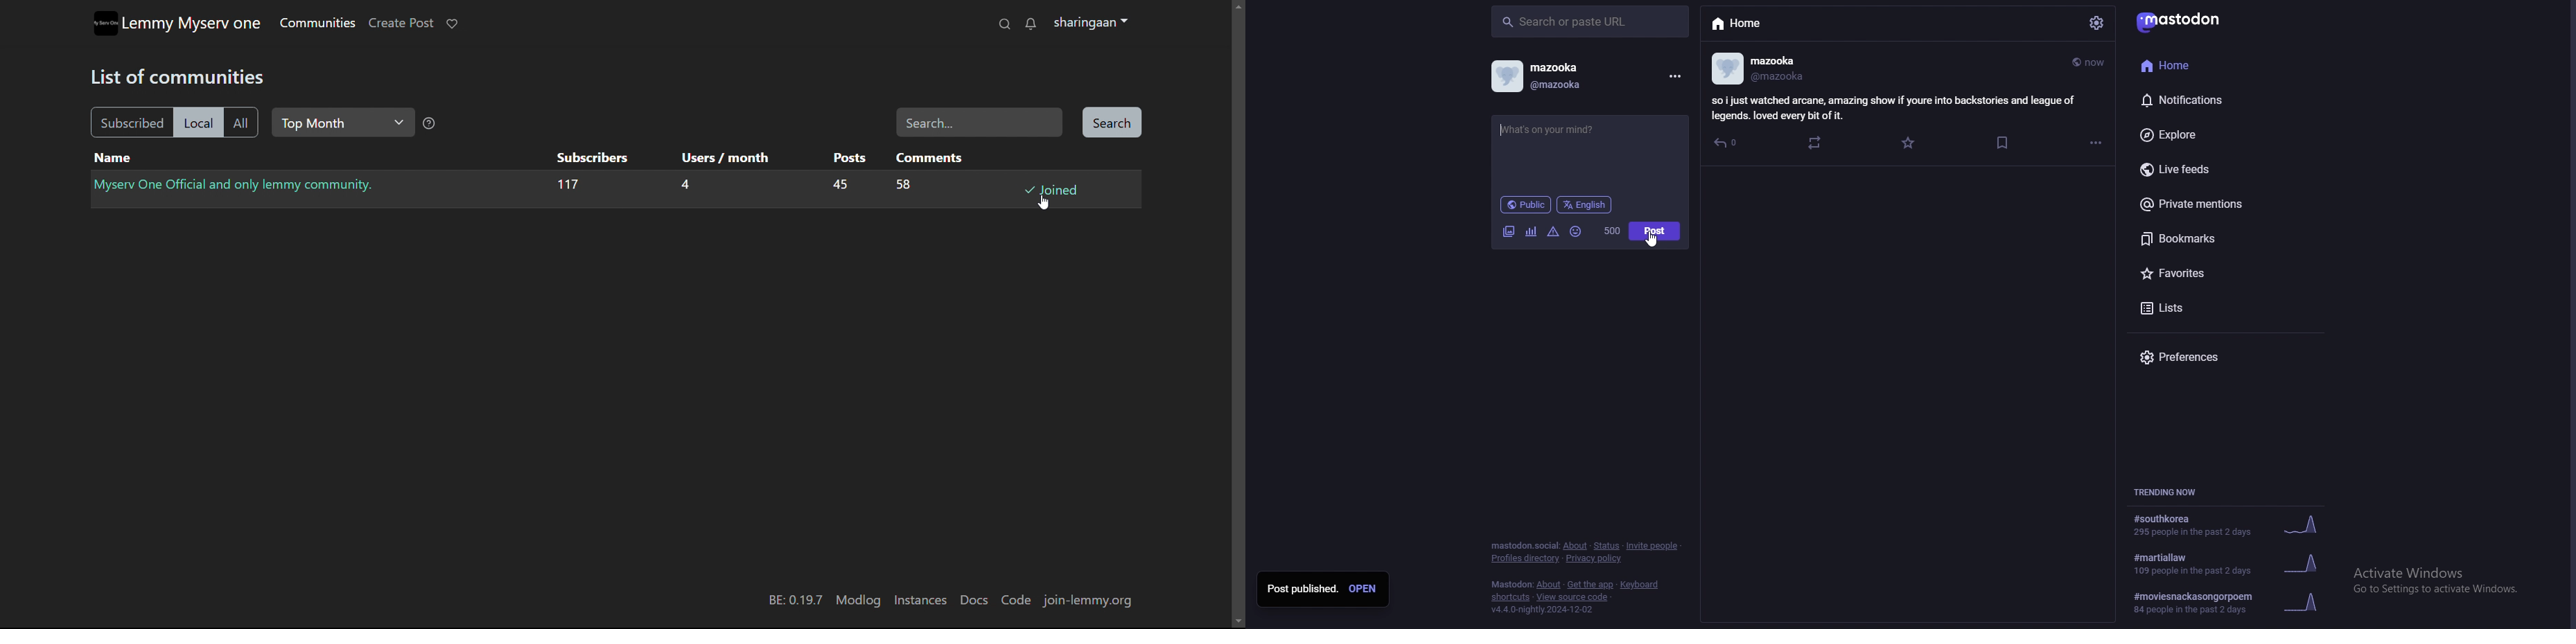  Describe the element at coordinates (1545, 609) in the screenshot. I see `version` at that location.